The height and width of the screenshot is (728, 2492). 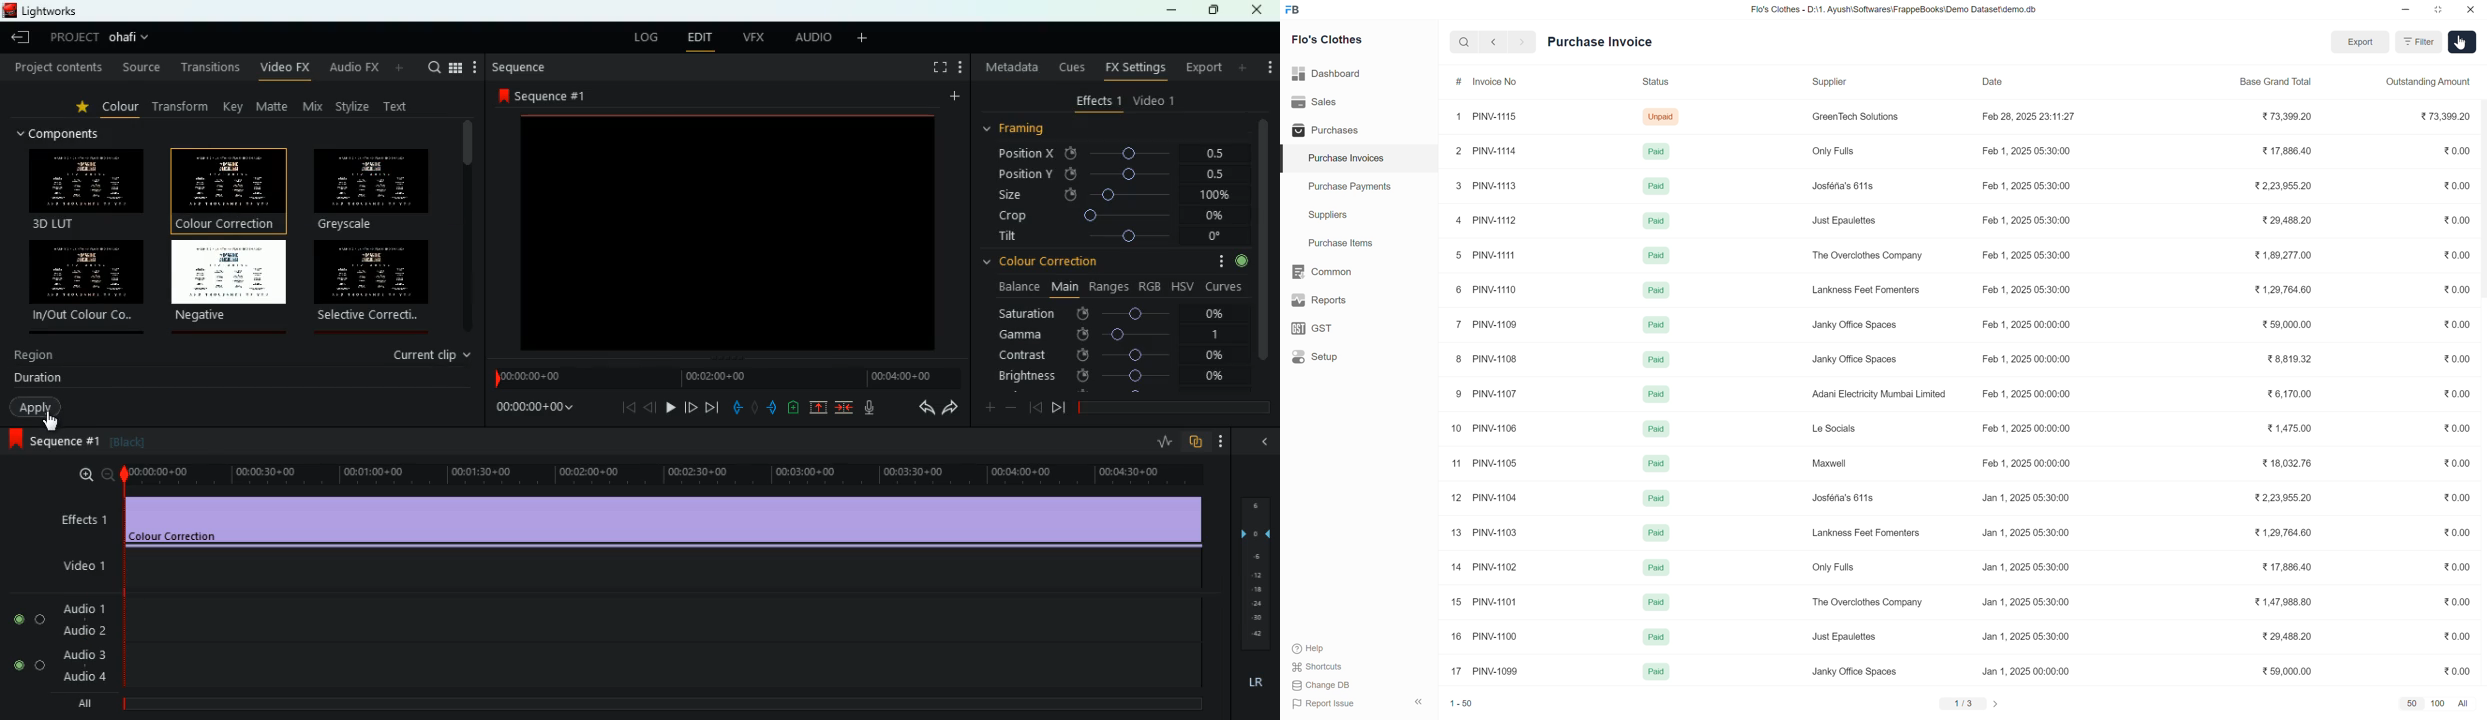 I want to click on curves, so click(x=1227, y=285).